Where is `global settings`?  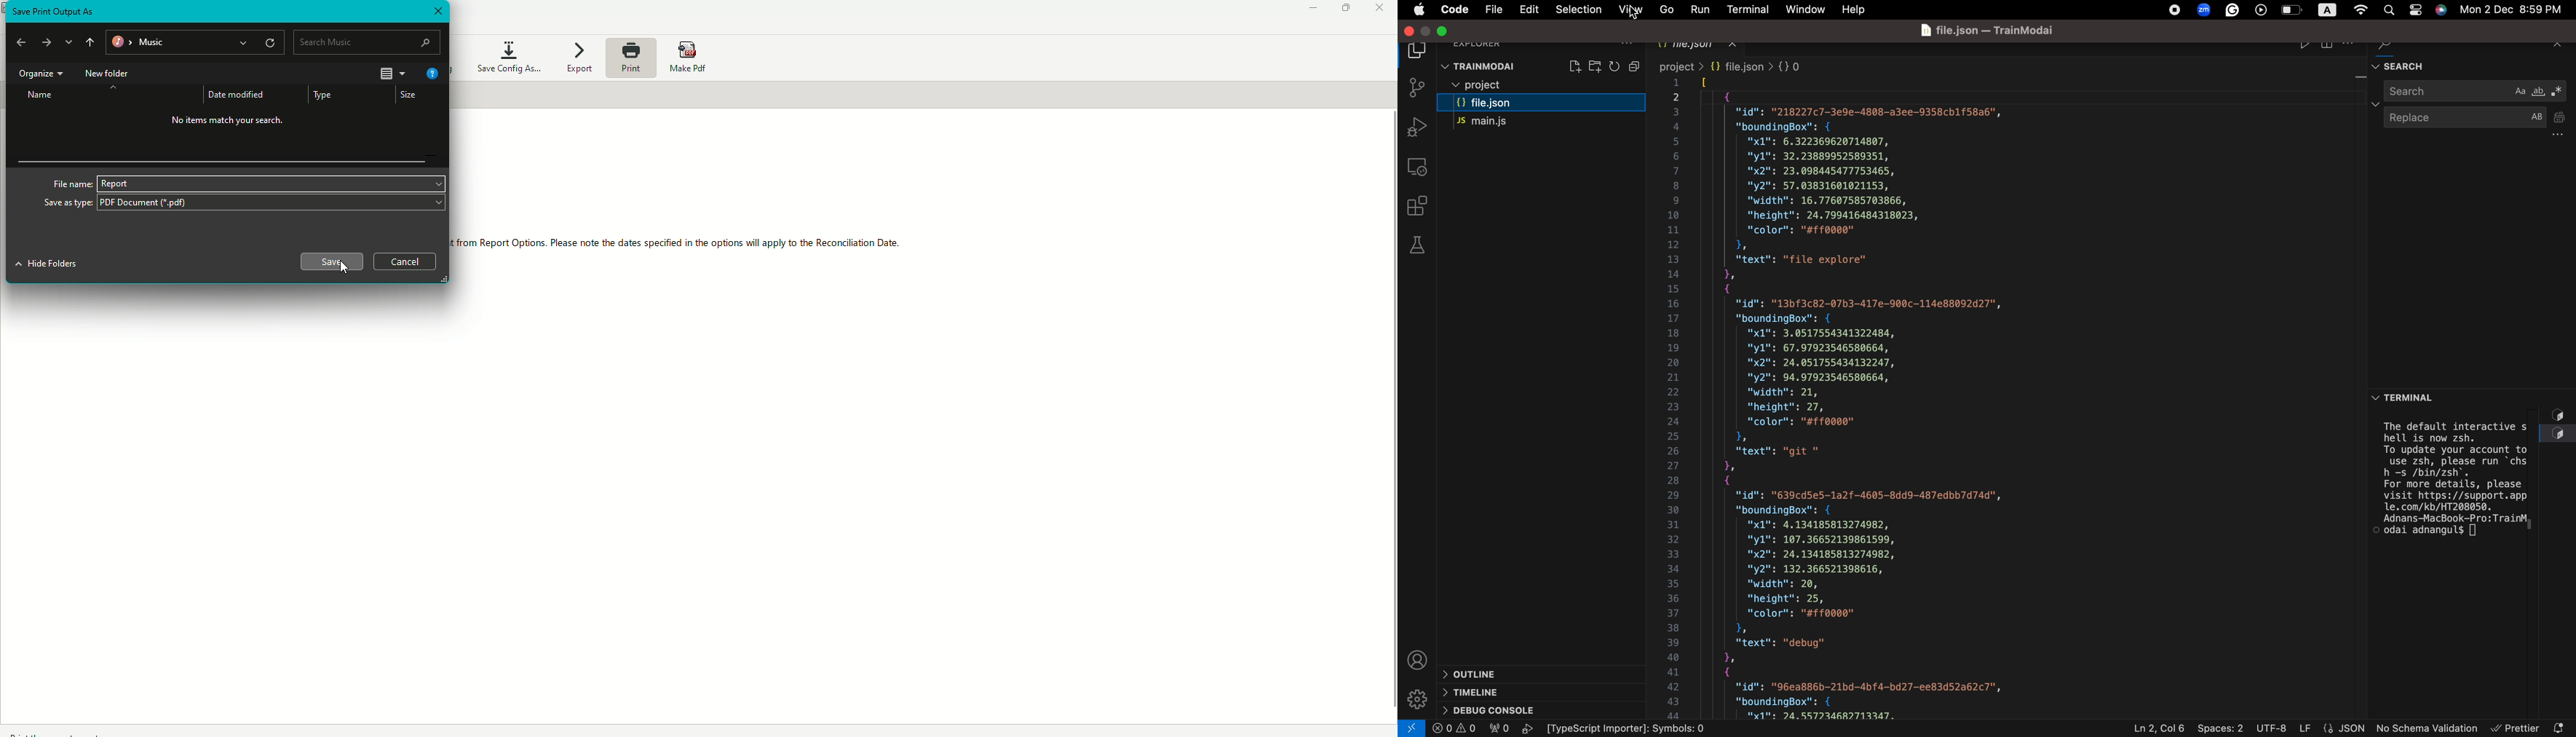 global settings is located at coordinates (2359, 10).